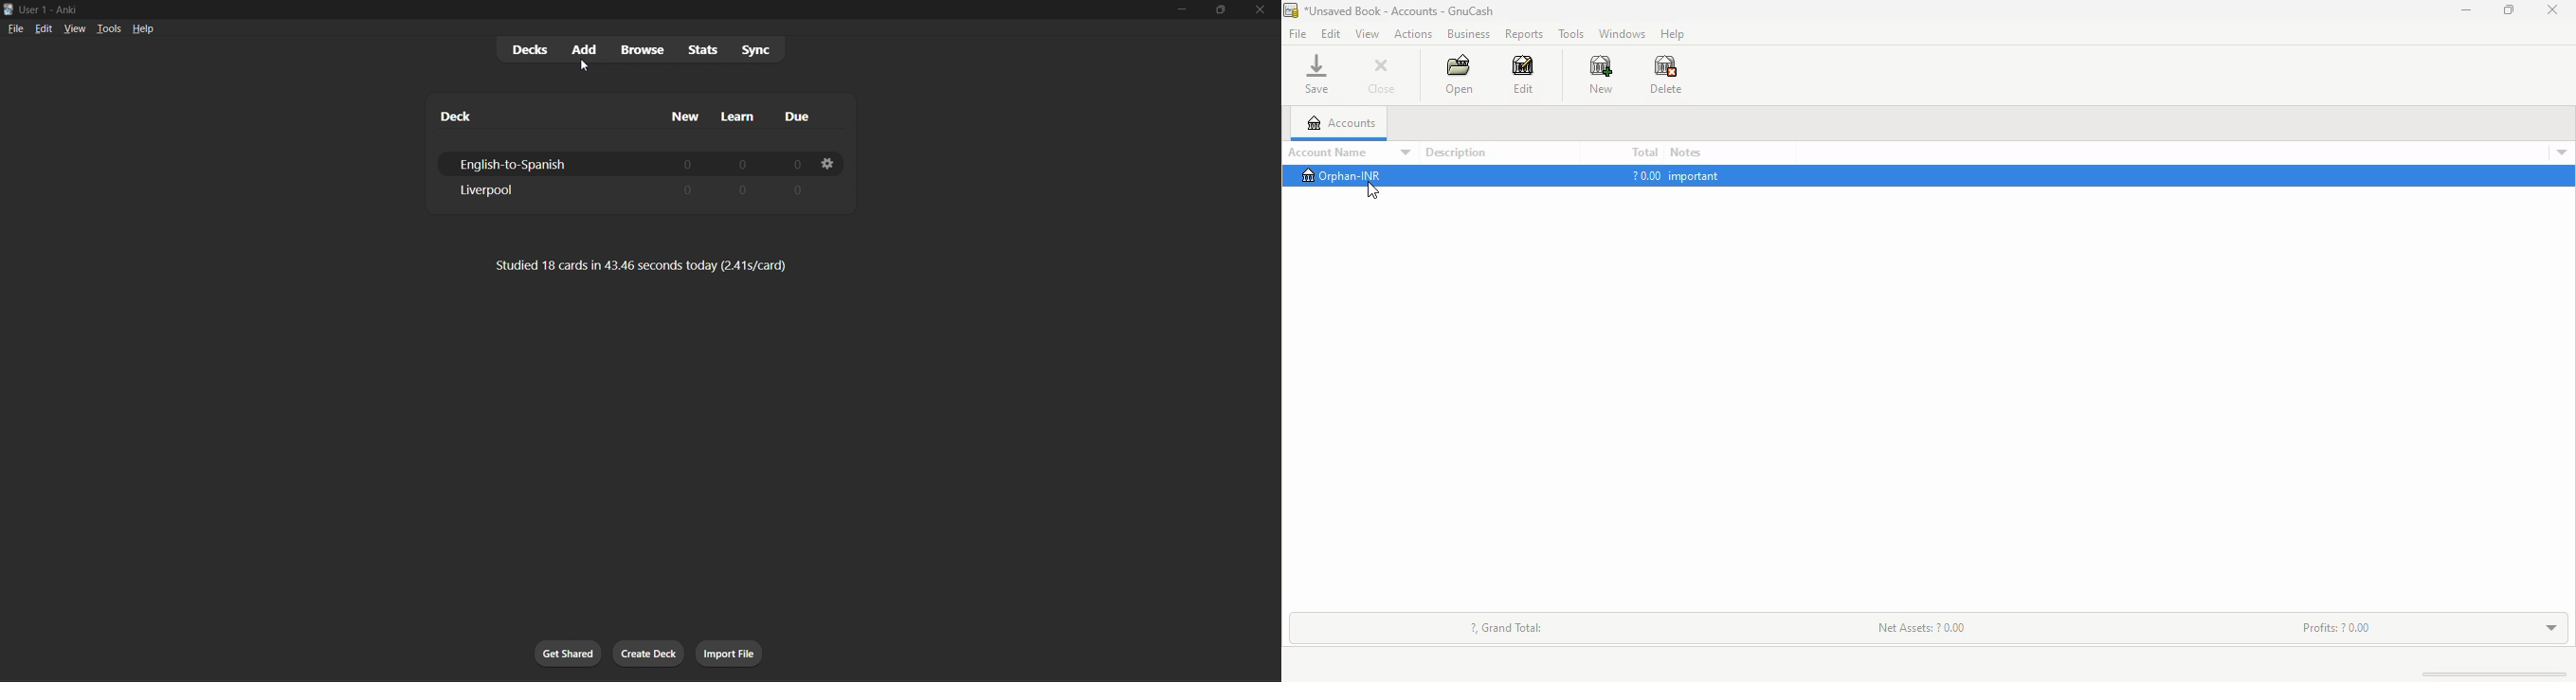 This screenshot has width=2576, height=700. Describe the element at coordinates (1623, 33) in the screenshot. I see `windows` at that location.